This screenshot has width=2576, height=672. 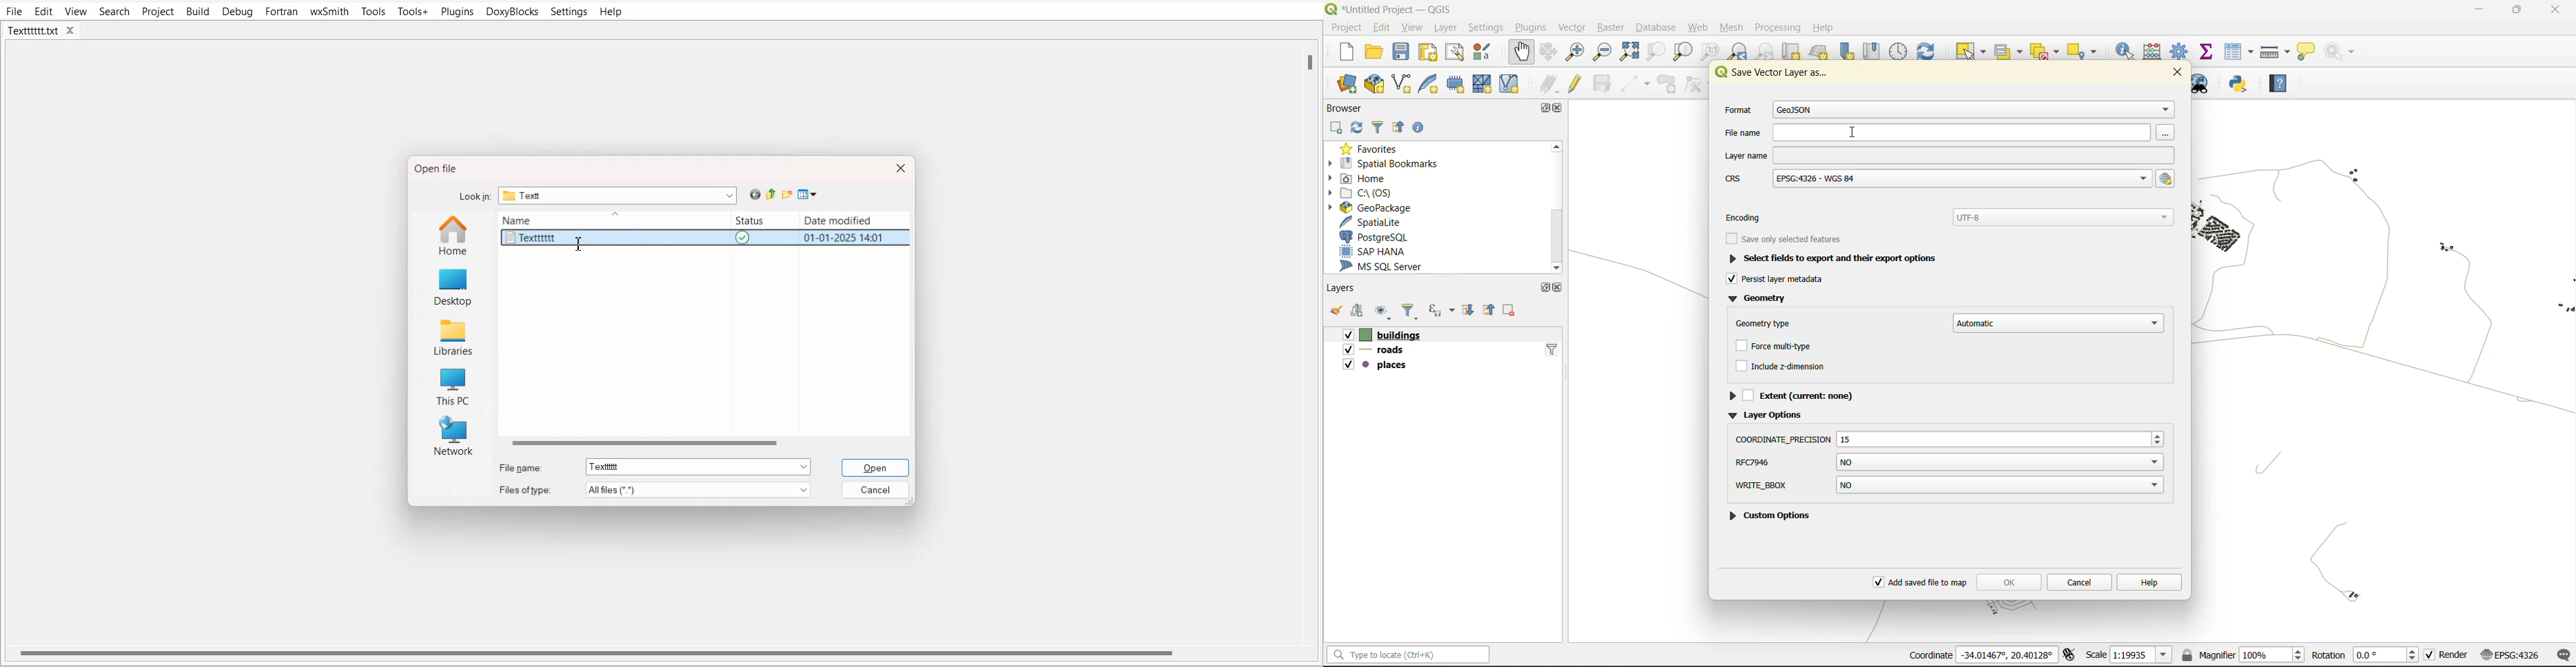 I want to click on Text cursor, so click(x=581, y=245).